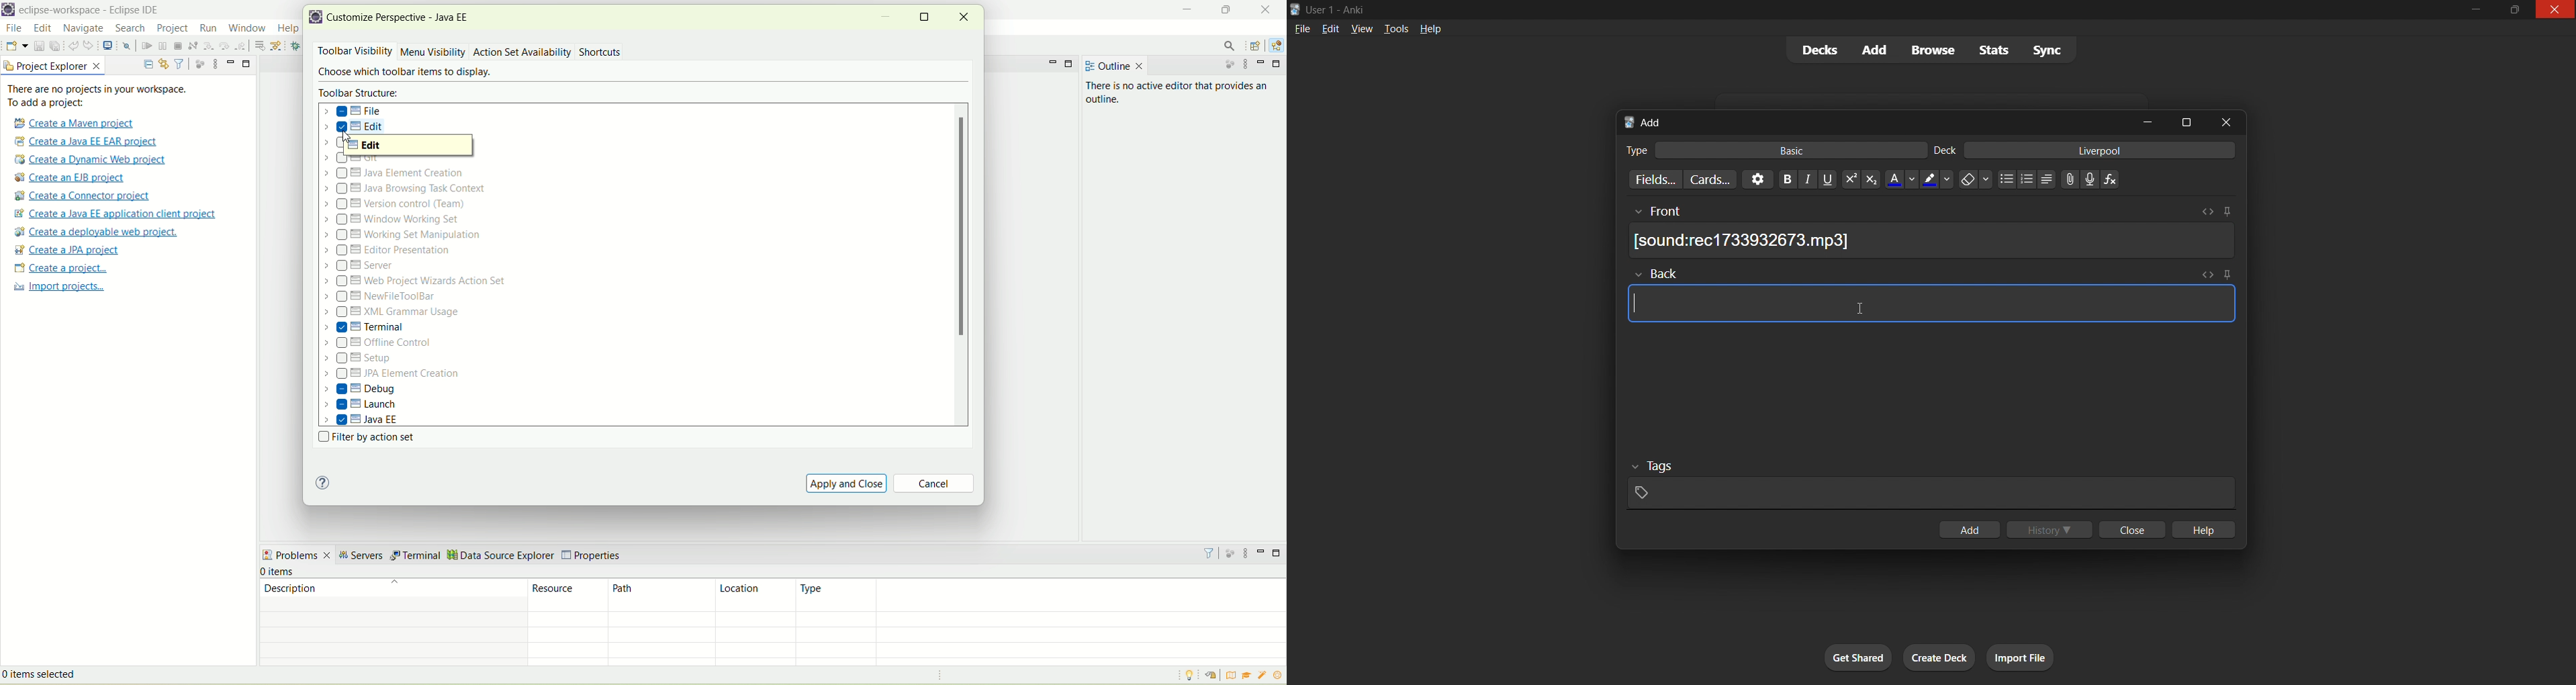  What do you see at coordinates (2004, 179) in the screenshot?
I see `unordered list` at bounding box center [2004, 179].